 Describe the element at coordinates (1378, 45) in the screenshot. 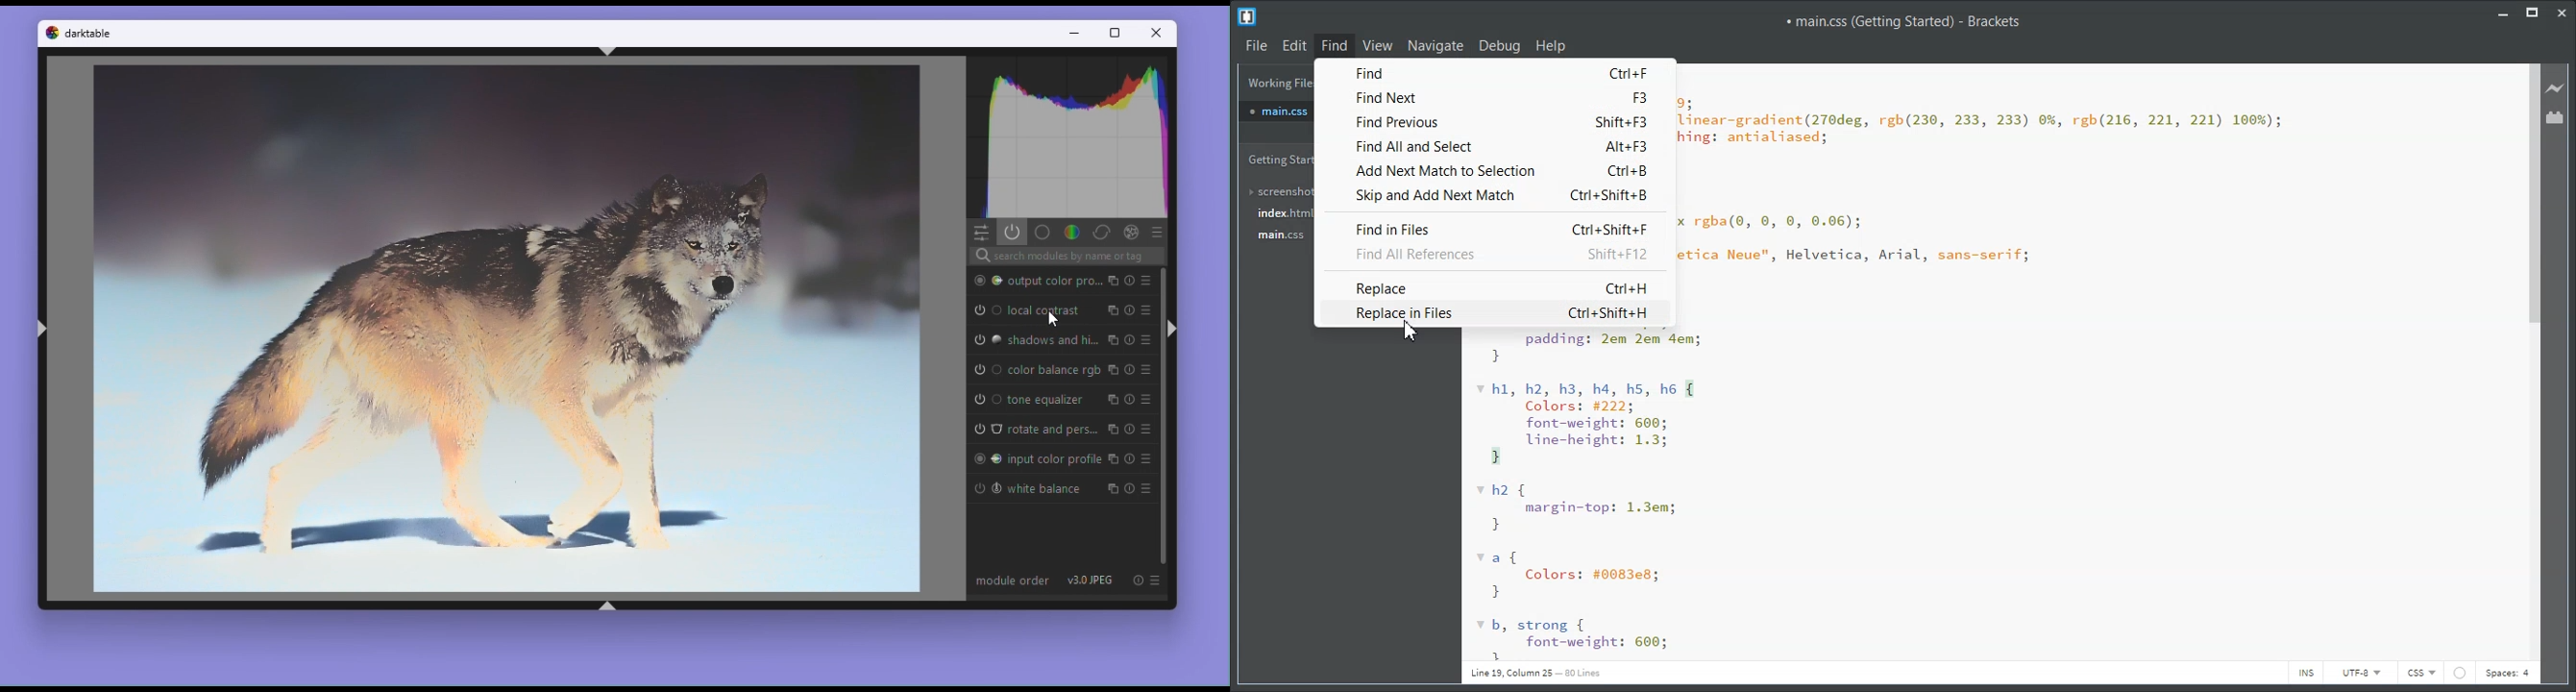

I see `View` at that location.